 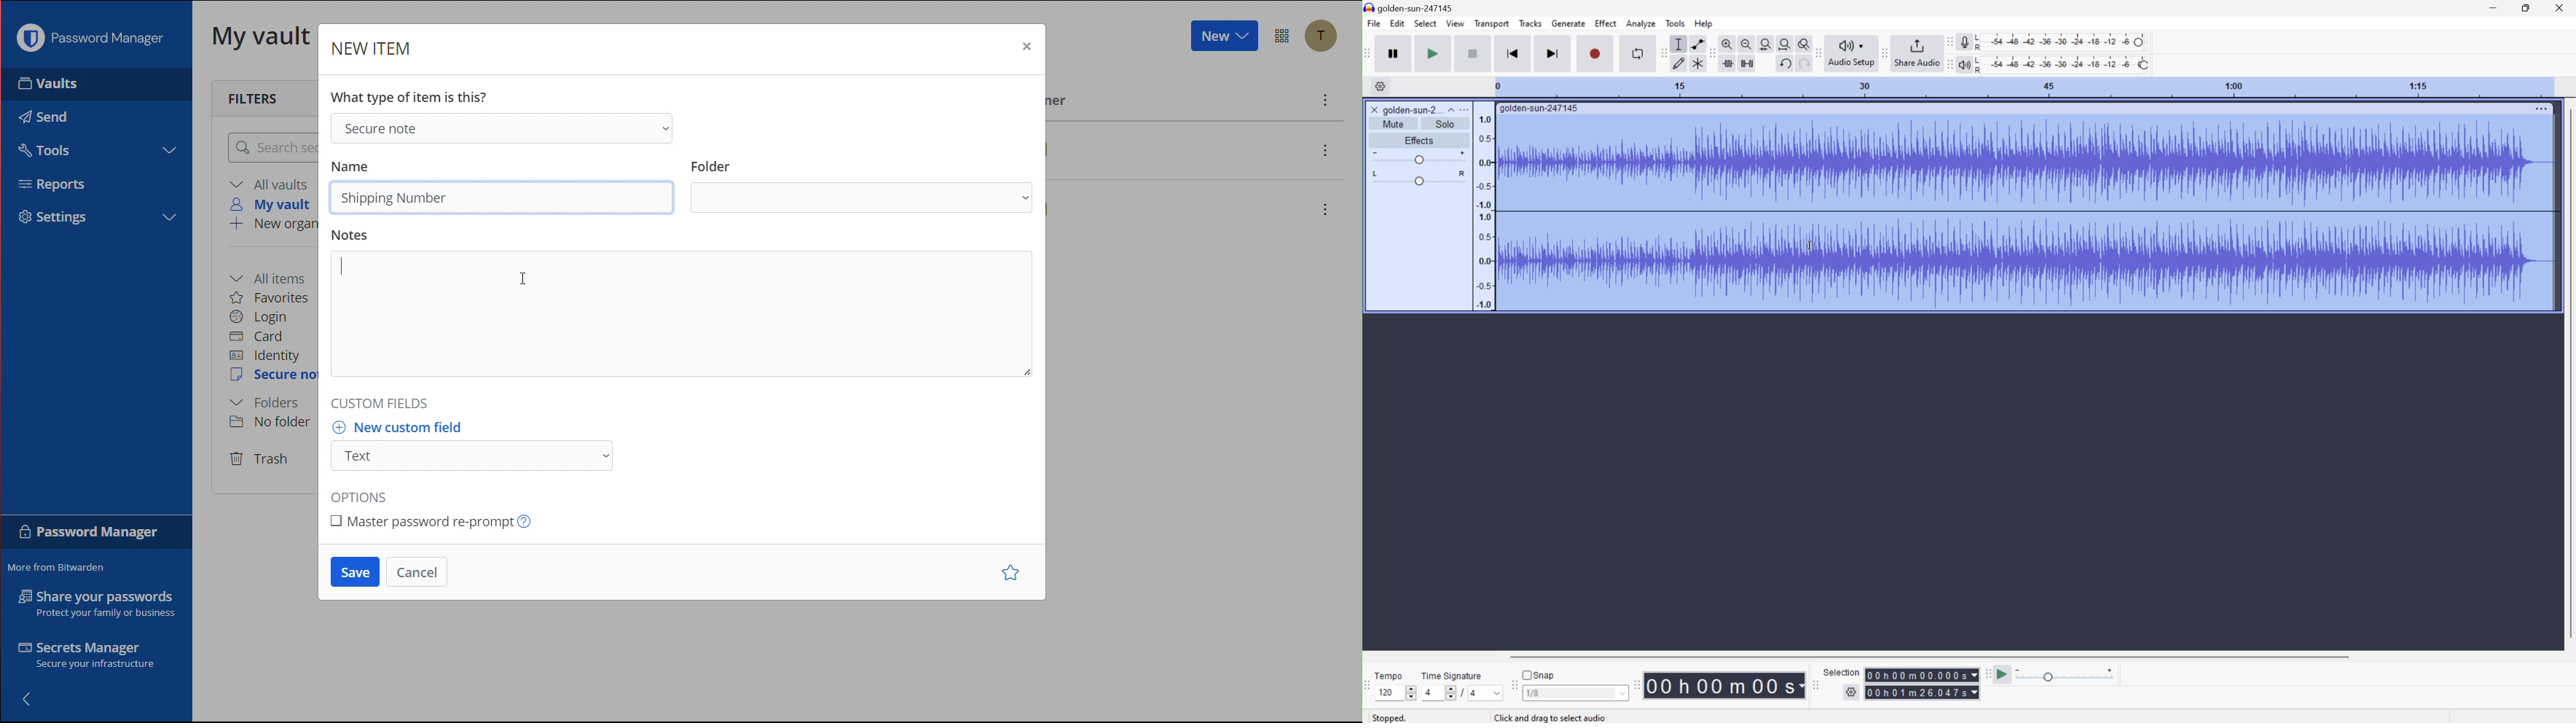 What do you see at coordinates (262, 460) in the screenshot?
I see `Trash` at bounding box center [262, 460].